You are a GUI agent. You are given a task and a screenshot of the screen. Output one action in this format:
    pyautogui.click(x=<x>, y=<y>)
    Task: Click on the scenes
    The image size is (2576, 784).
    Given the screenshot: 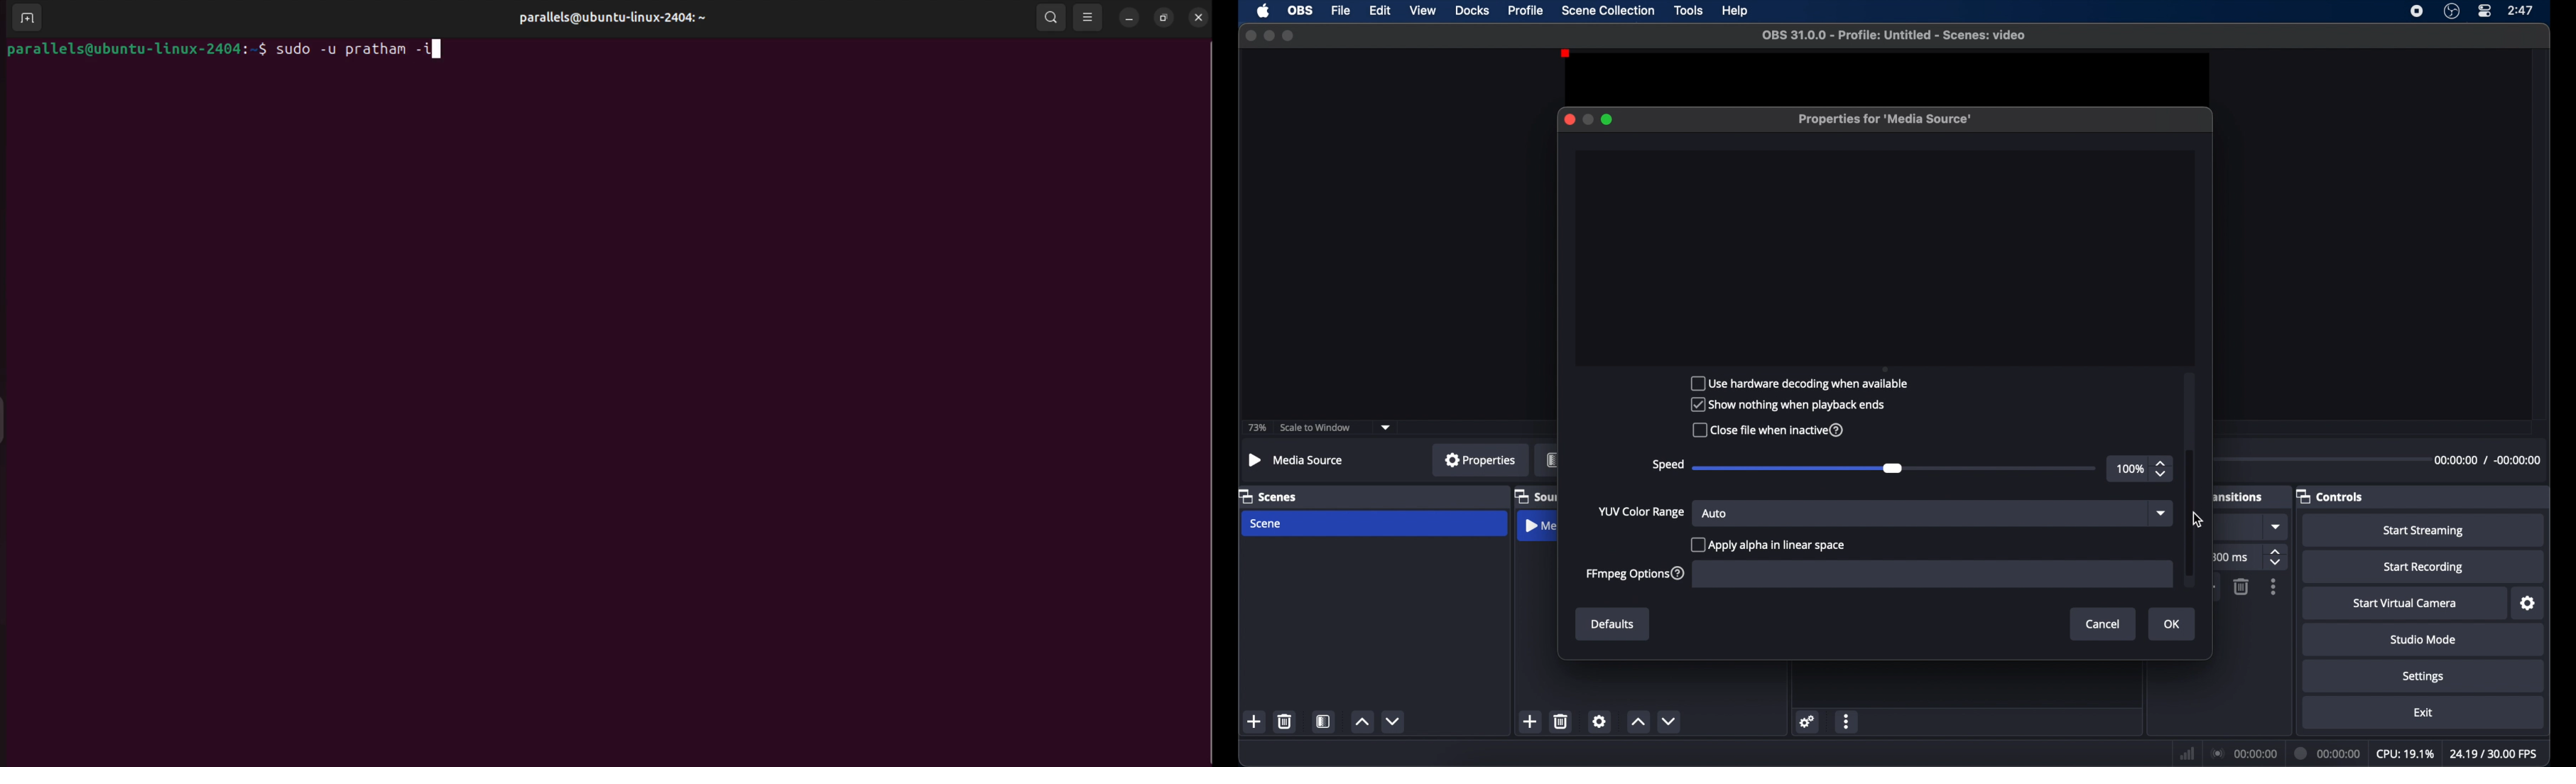 What is the action you would take?
    pyautogui.click(x=1268, y=497)
    